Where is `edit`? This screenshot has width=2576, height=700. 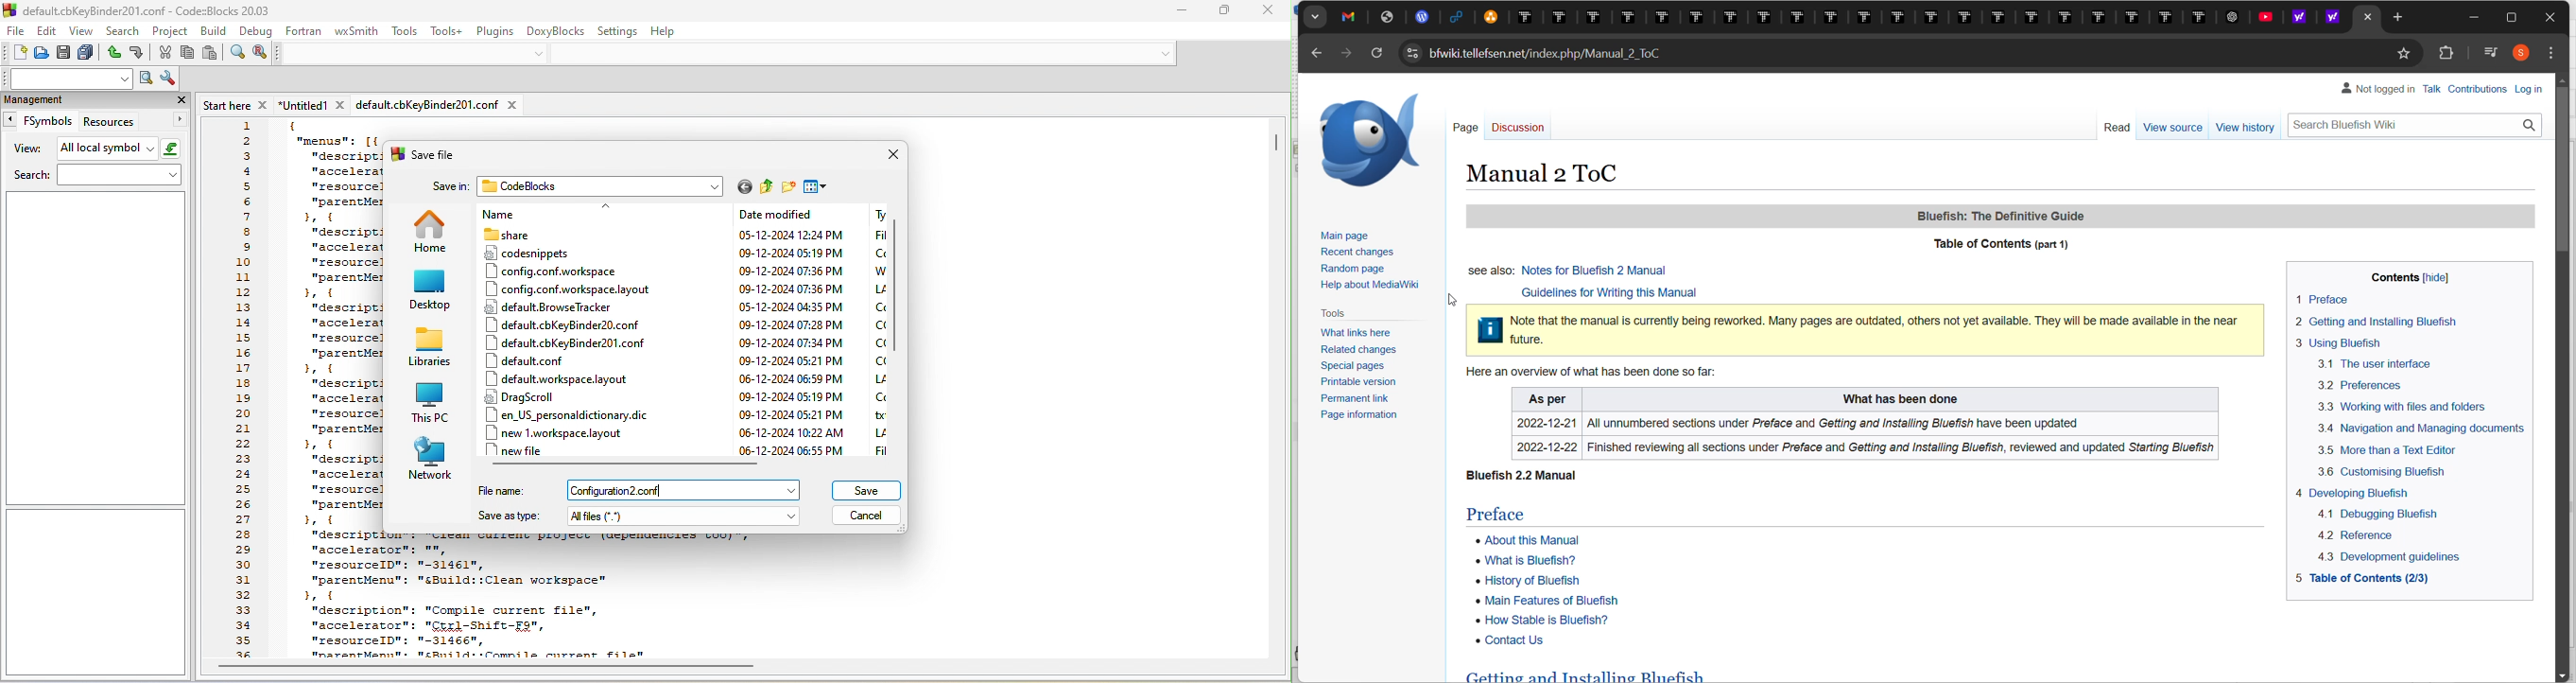
edit is located at coordinates (50, 32).